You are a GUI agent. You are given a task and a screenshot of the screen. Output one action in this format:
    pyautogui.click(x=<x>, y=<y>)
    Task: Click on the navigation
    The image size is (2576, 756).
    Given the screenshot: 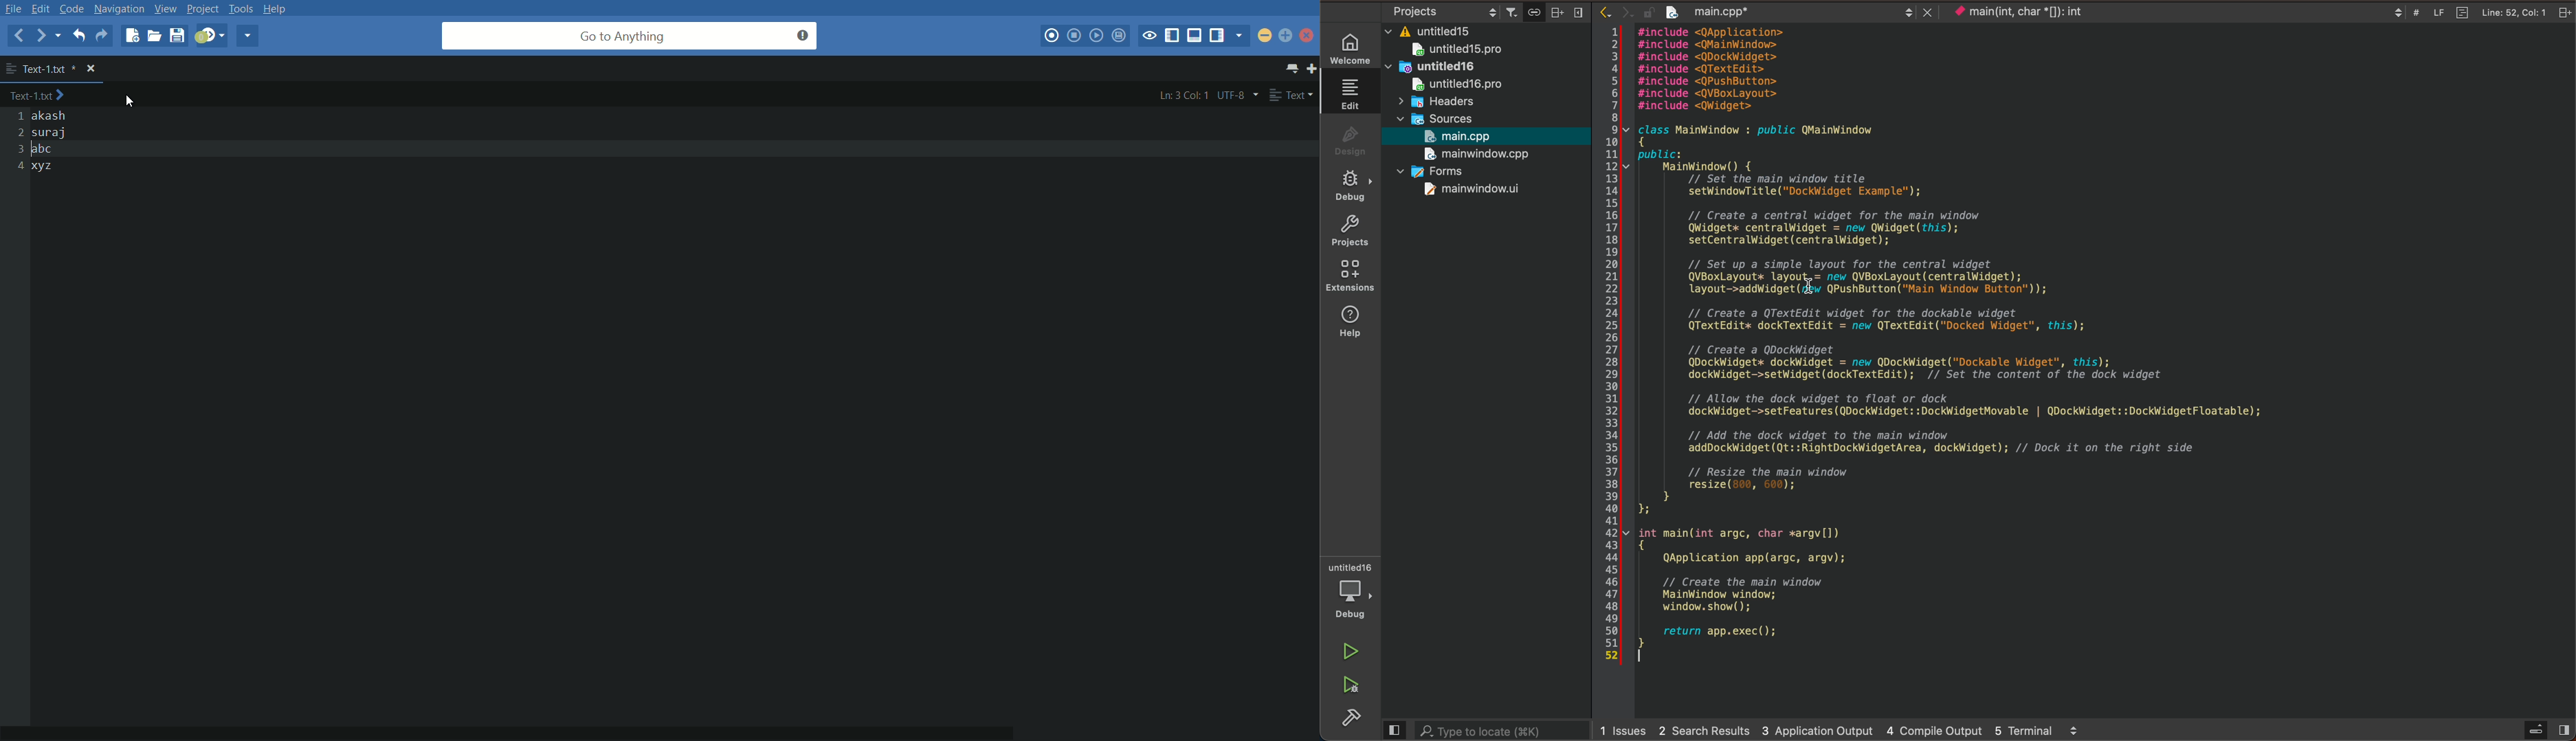 What is the action you would take?
    pyautogui.click(x=119, y=8)
    